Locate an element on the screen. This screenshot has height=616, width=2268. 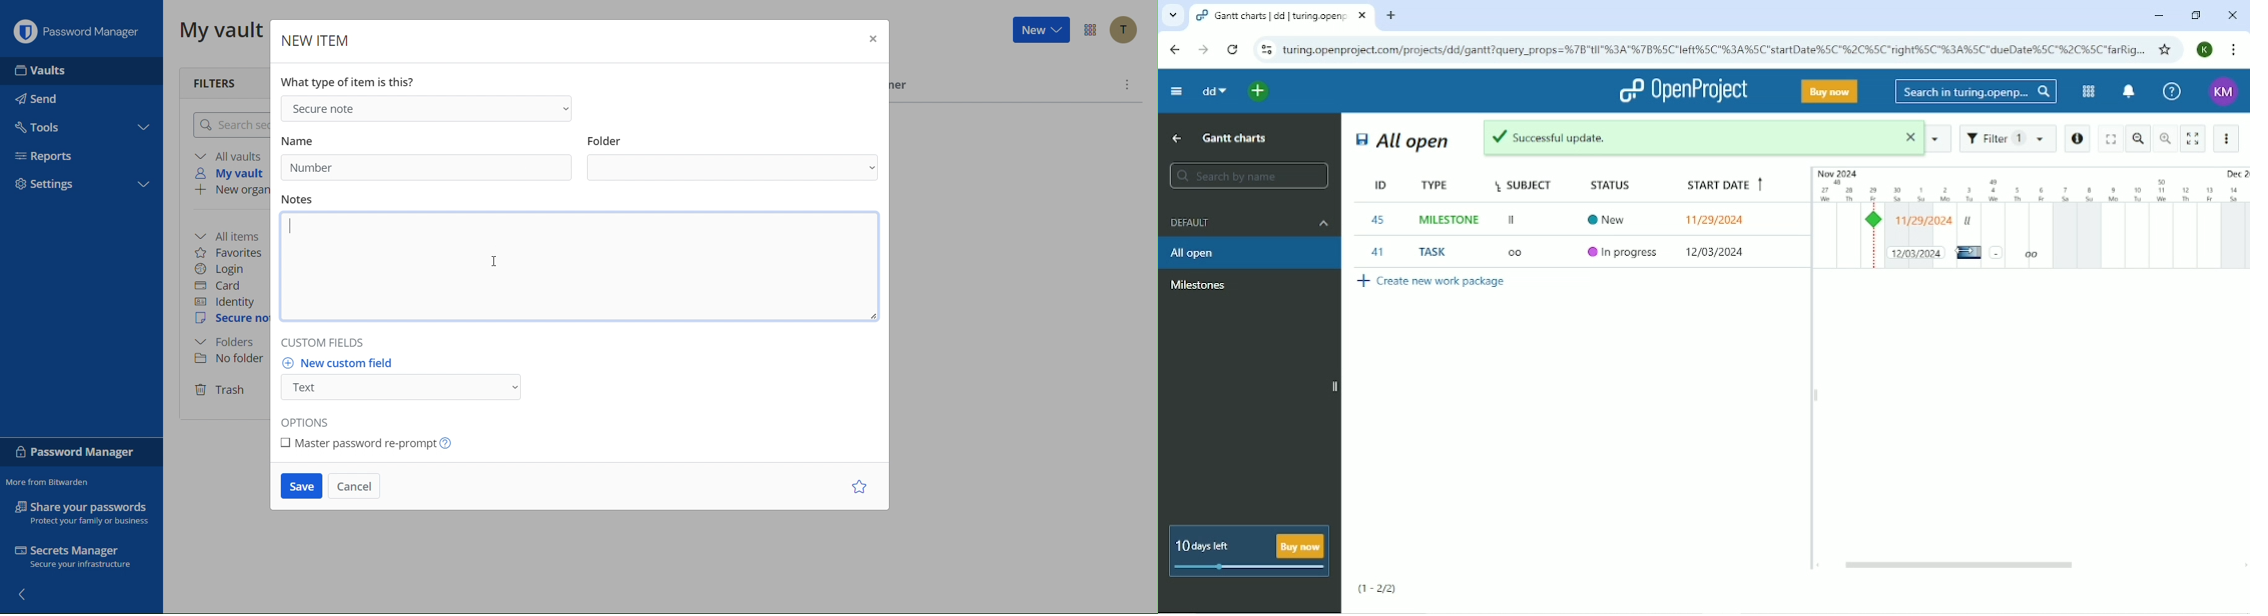
Milestone is located at coordinates (1199, 285).